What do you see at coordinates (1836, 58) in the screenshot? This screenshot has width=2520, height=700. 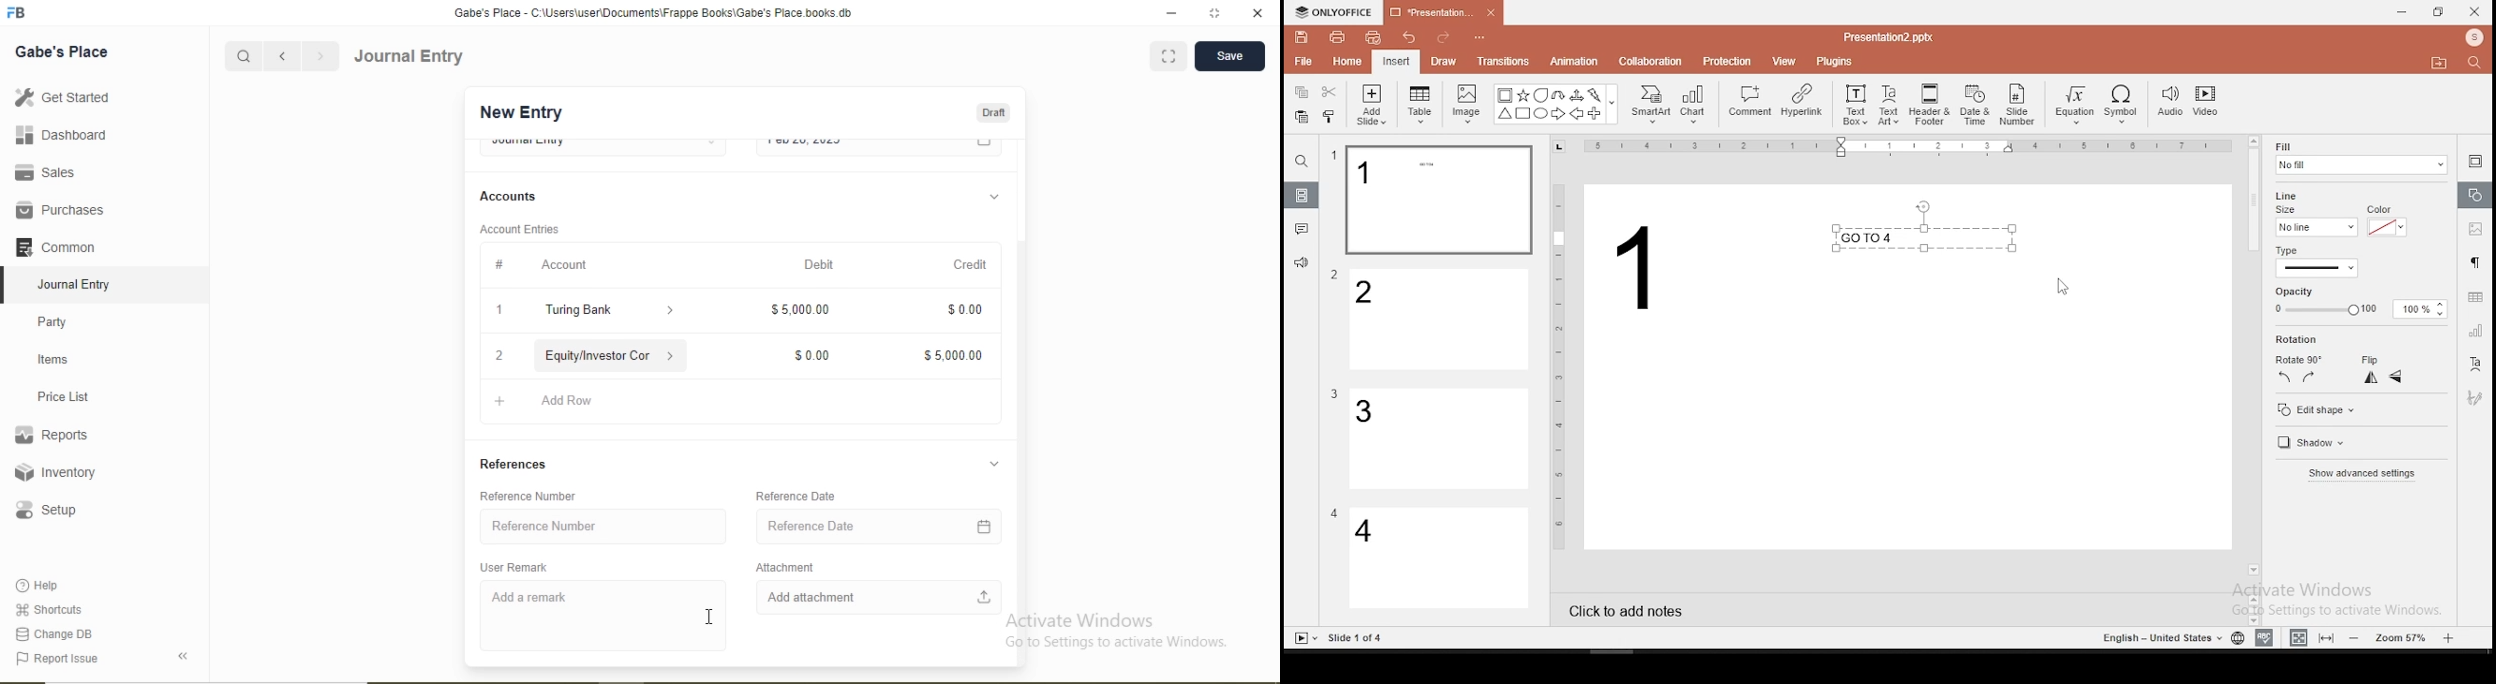 I see `plugins` at bounding box center [1836, 58].